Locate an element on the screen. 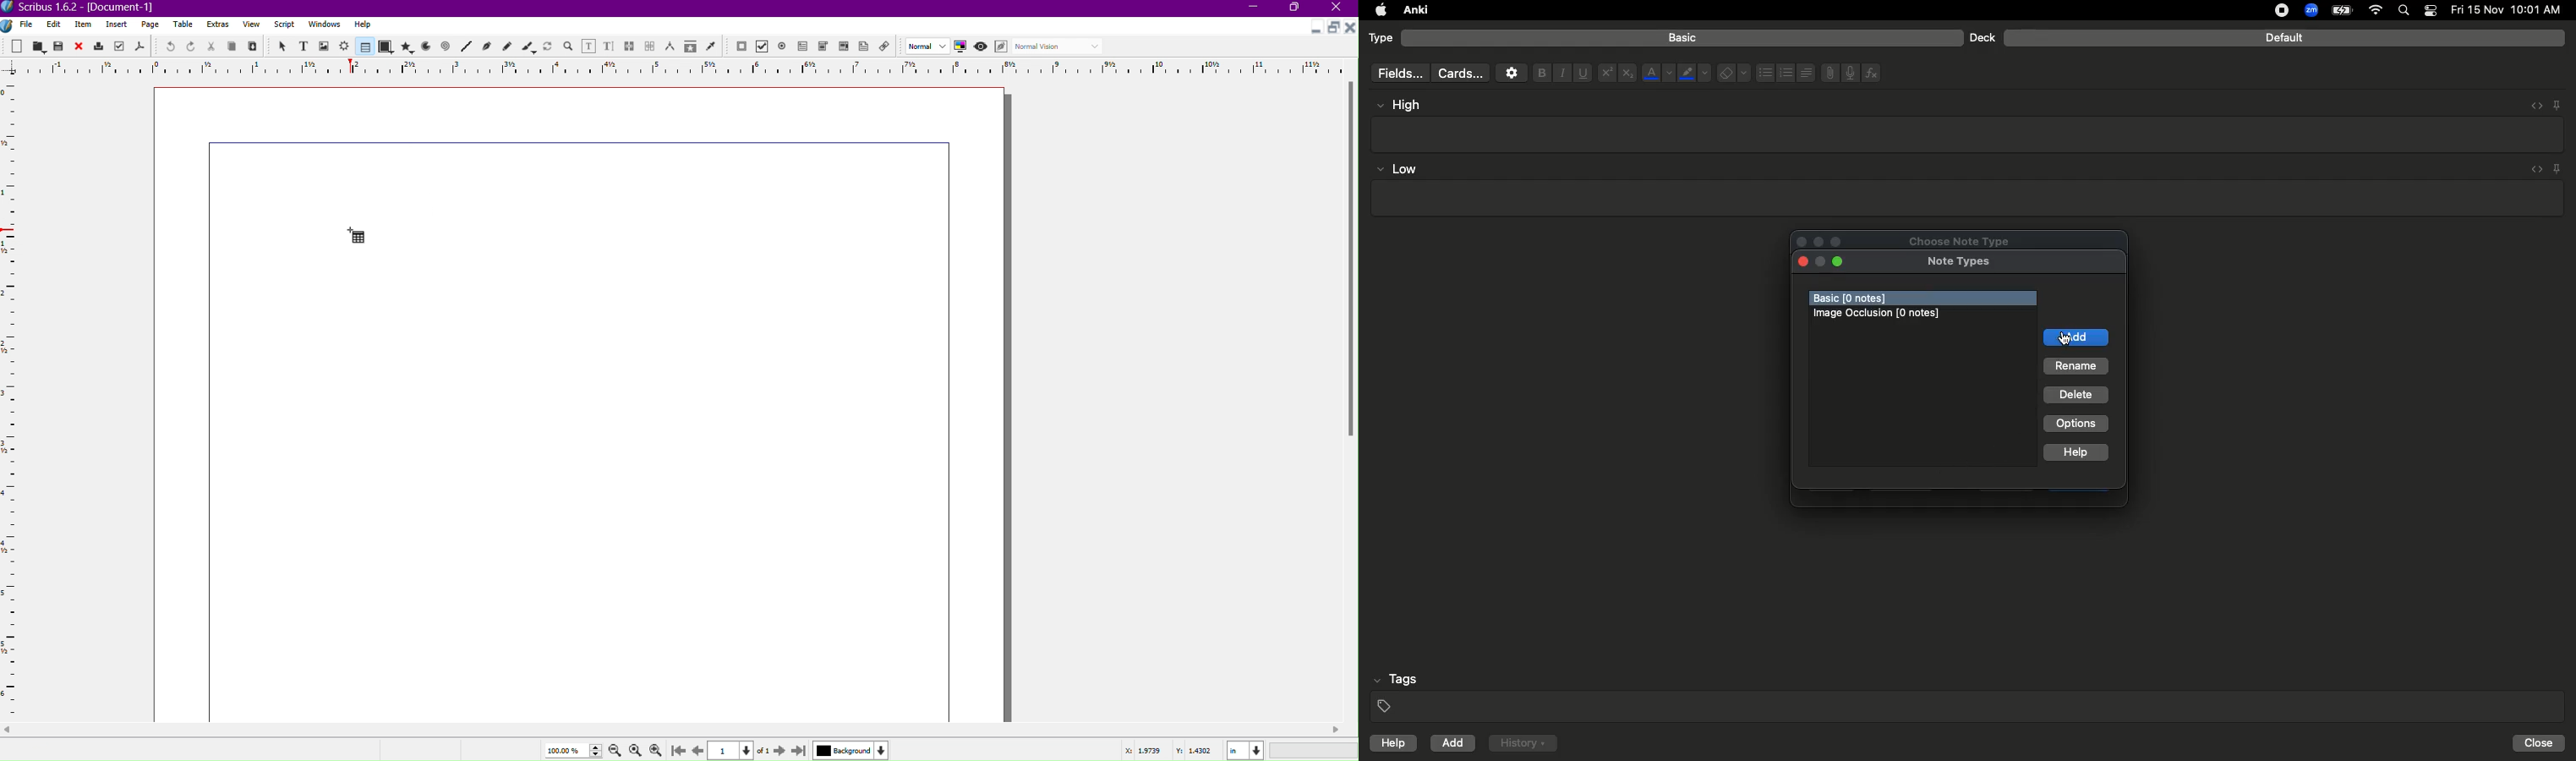  Superscript is located at coordinates (1605, 74).